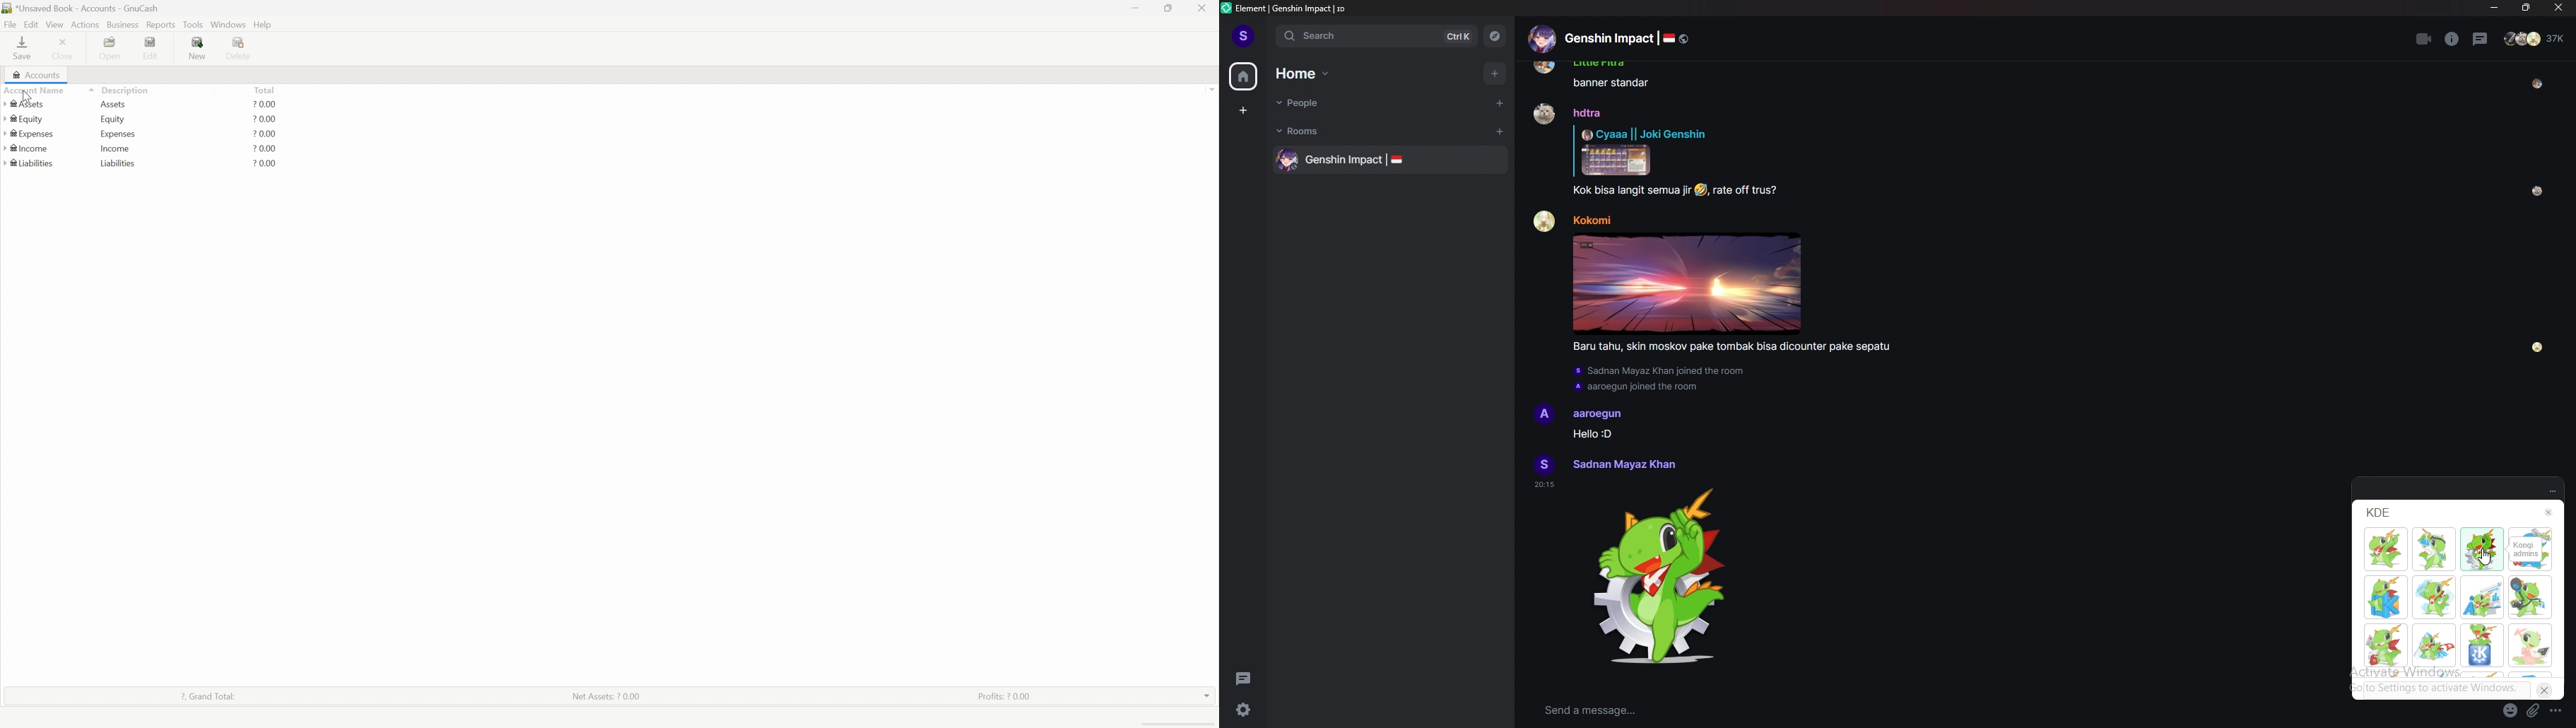  What do you see at coordinates (1310, 74) in the screenshot?
I see `home` at bounding box center [1310, 74].